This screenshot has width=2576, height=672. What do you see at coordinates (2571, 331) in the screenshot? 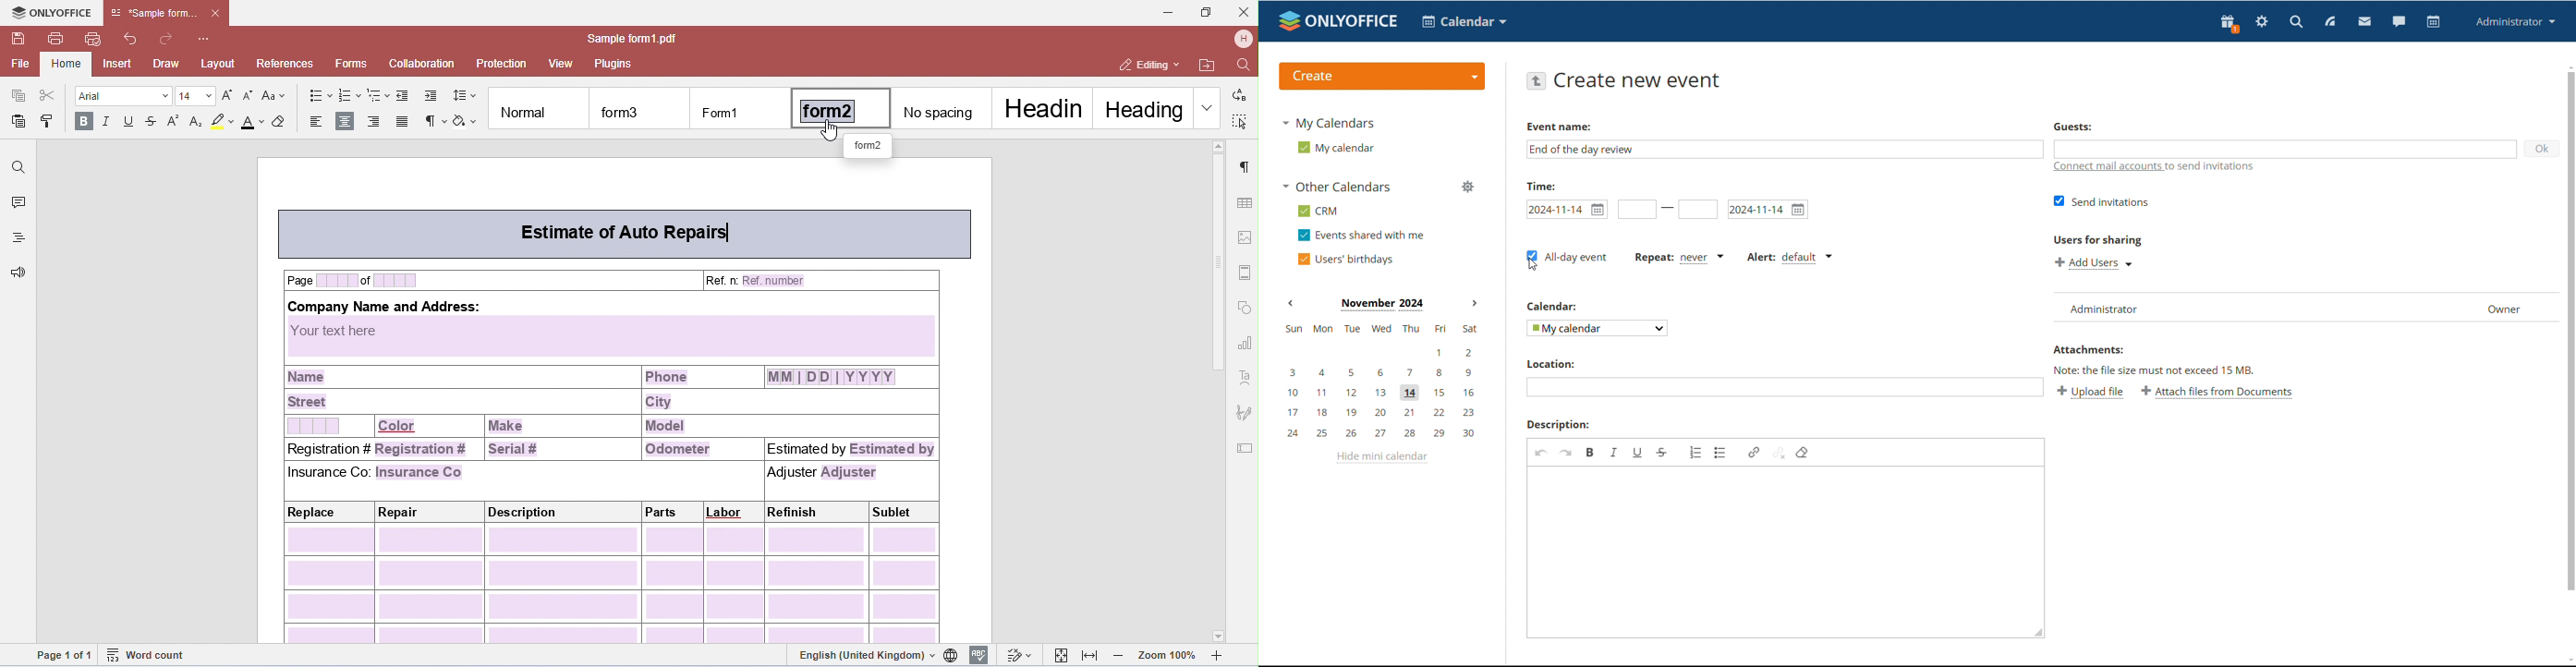
I see `scrollbar` at bounding box center [2571, 331].